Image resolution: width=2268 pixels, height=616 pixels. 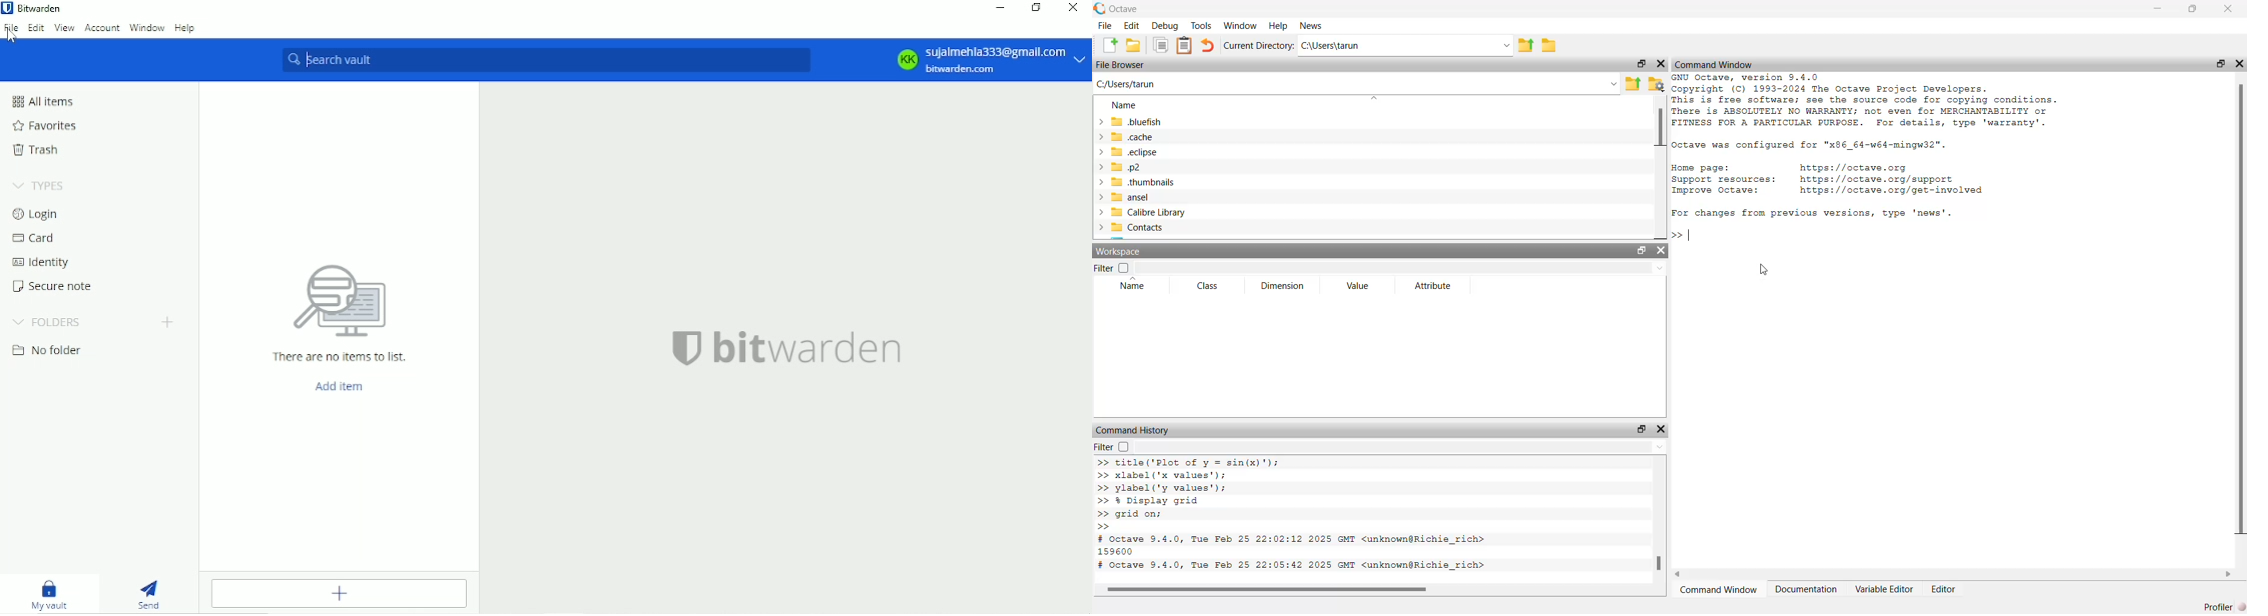 What do you see at coordinates (906, 59) in the screenshot?
I see `KK` at bounding box center [906, 59].